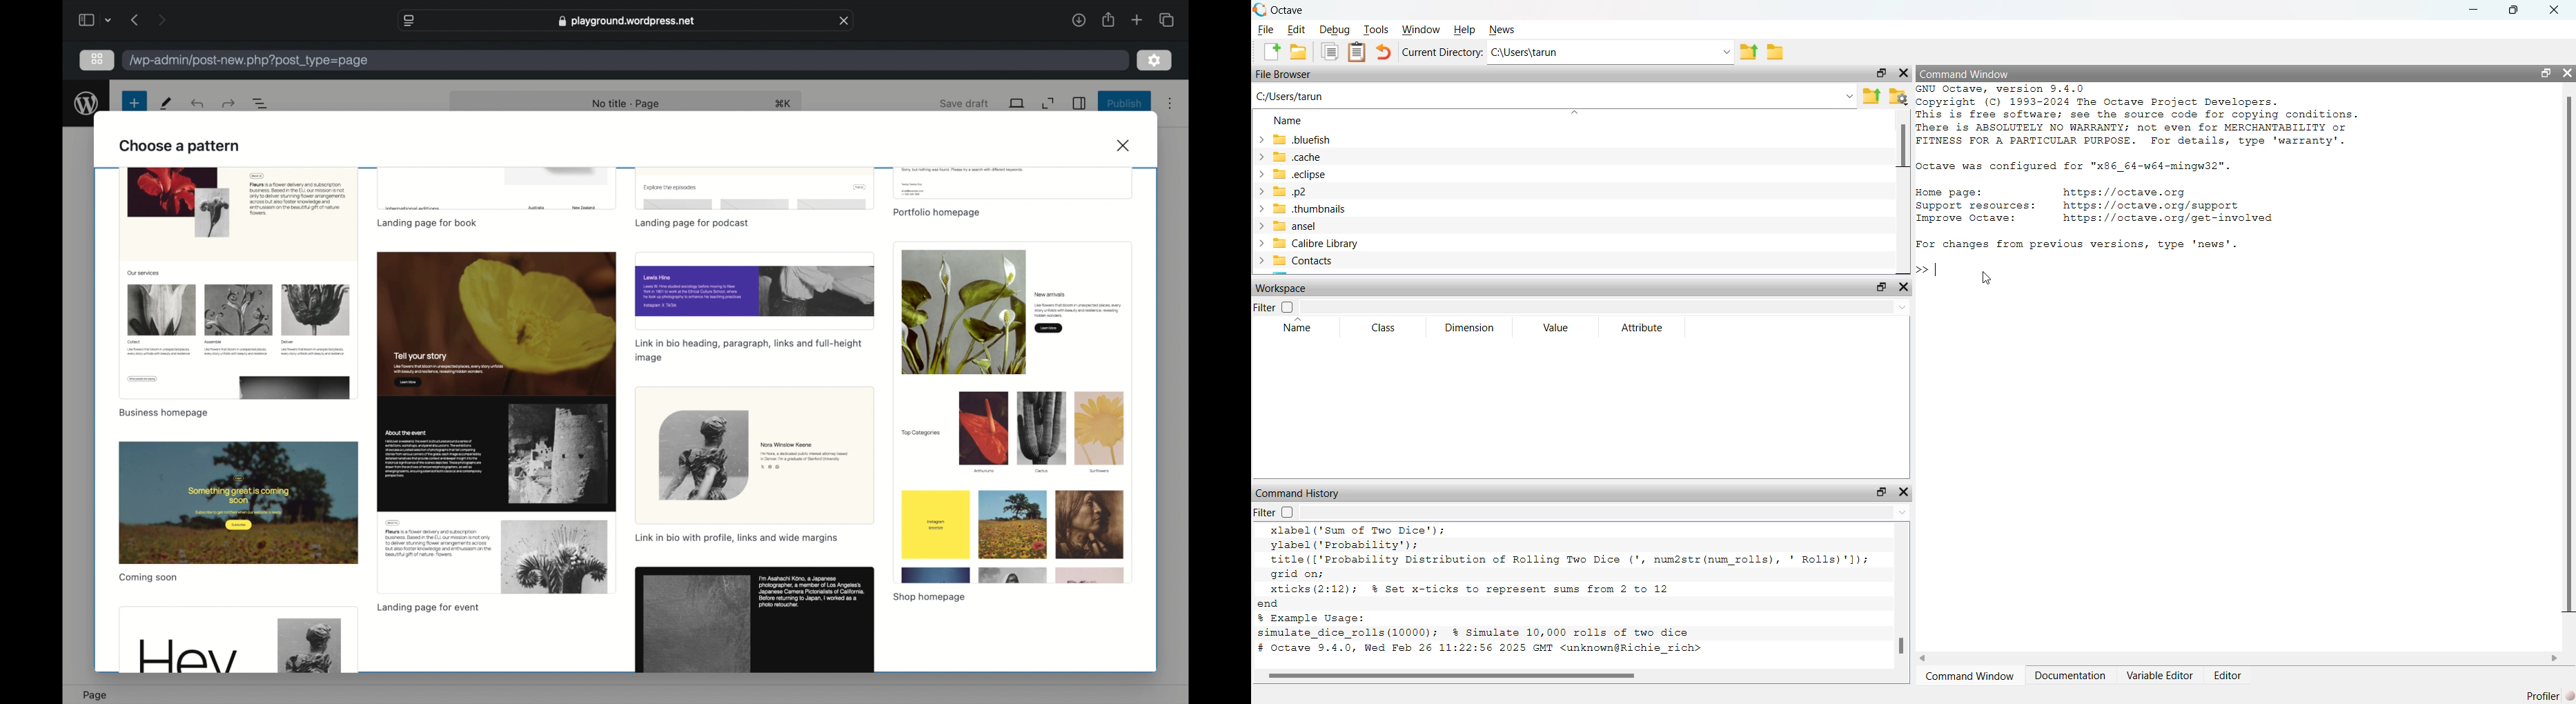 The image size is (2576, 728). What do you see at coordinates (238, 639) in the screenshot?
I see `preview` at bounding box center [238, 639].